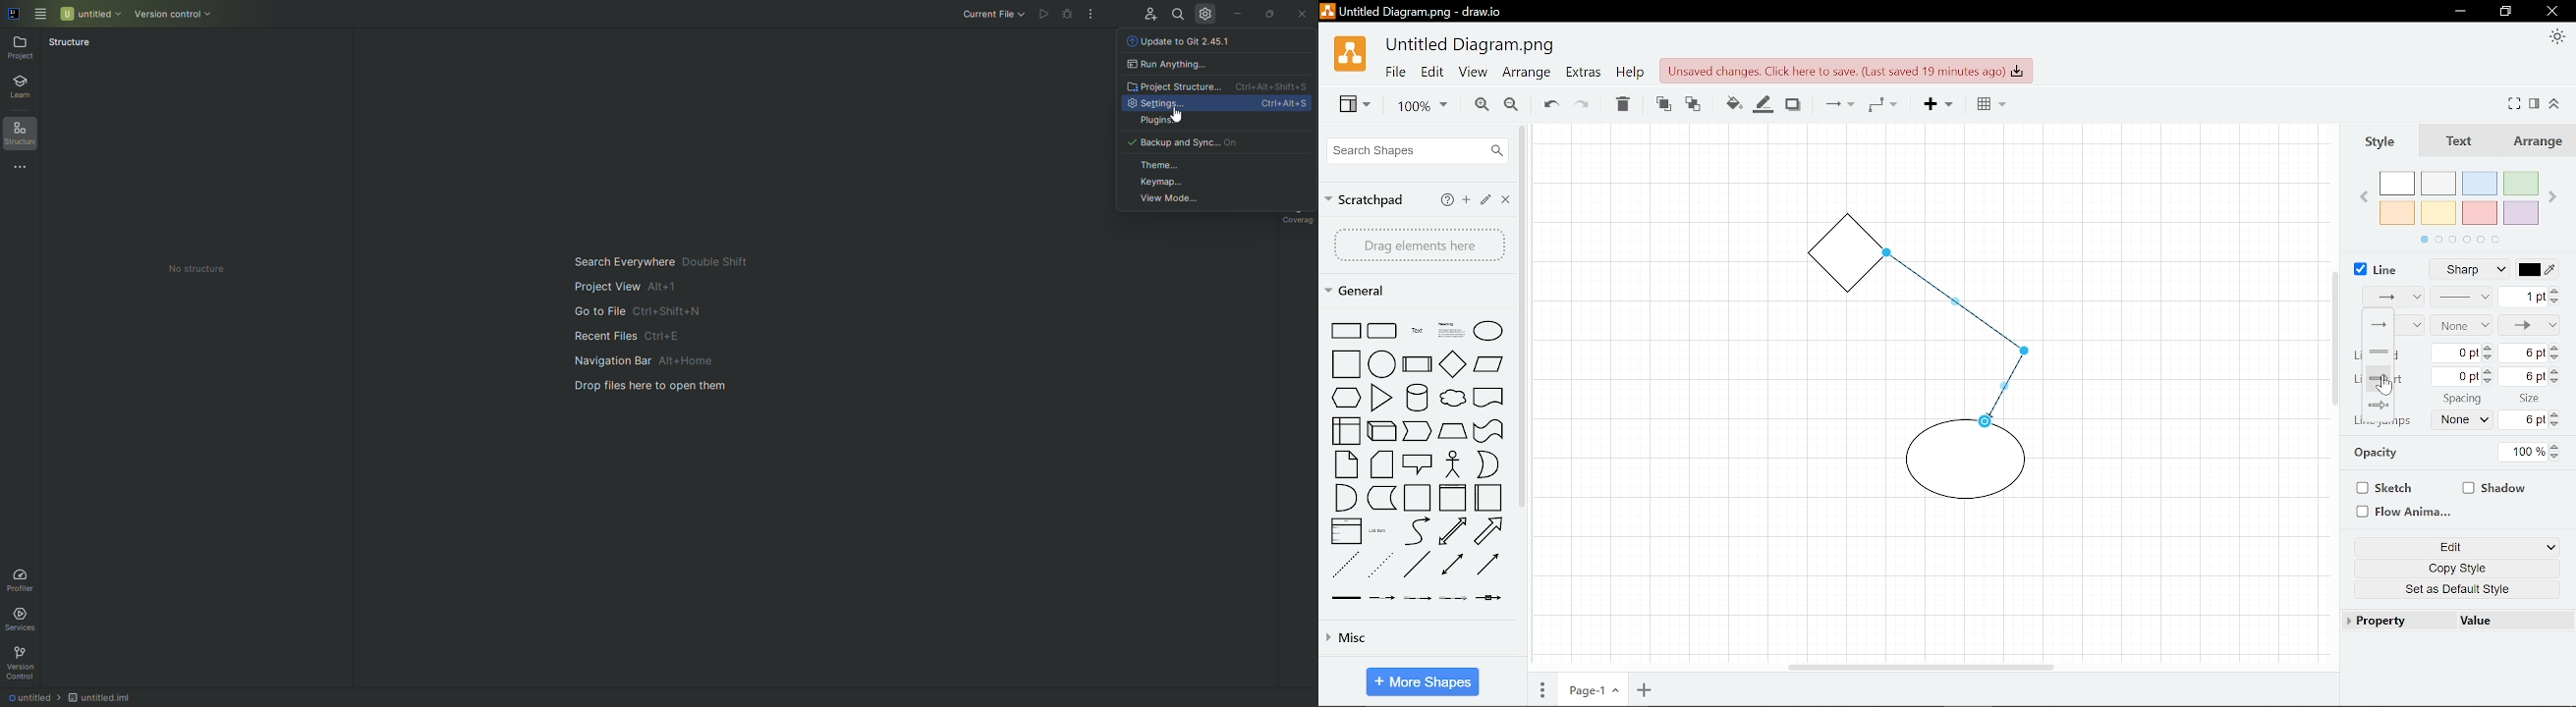  Describe the element at coordinates (1380, 532) in the screenshot. I see `shape` at that location.